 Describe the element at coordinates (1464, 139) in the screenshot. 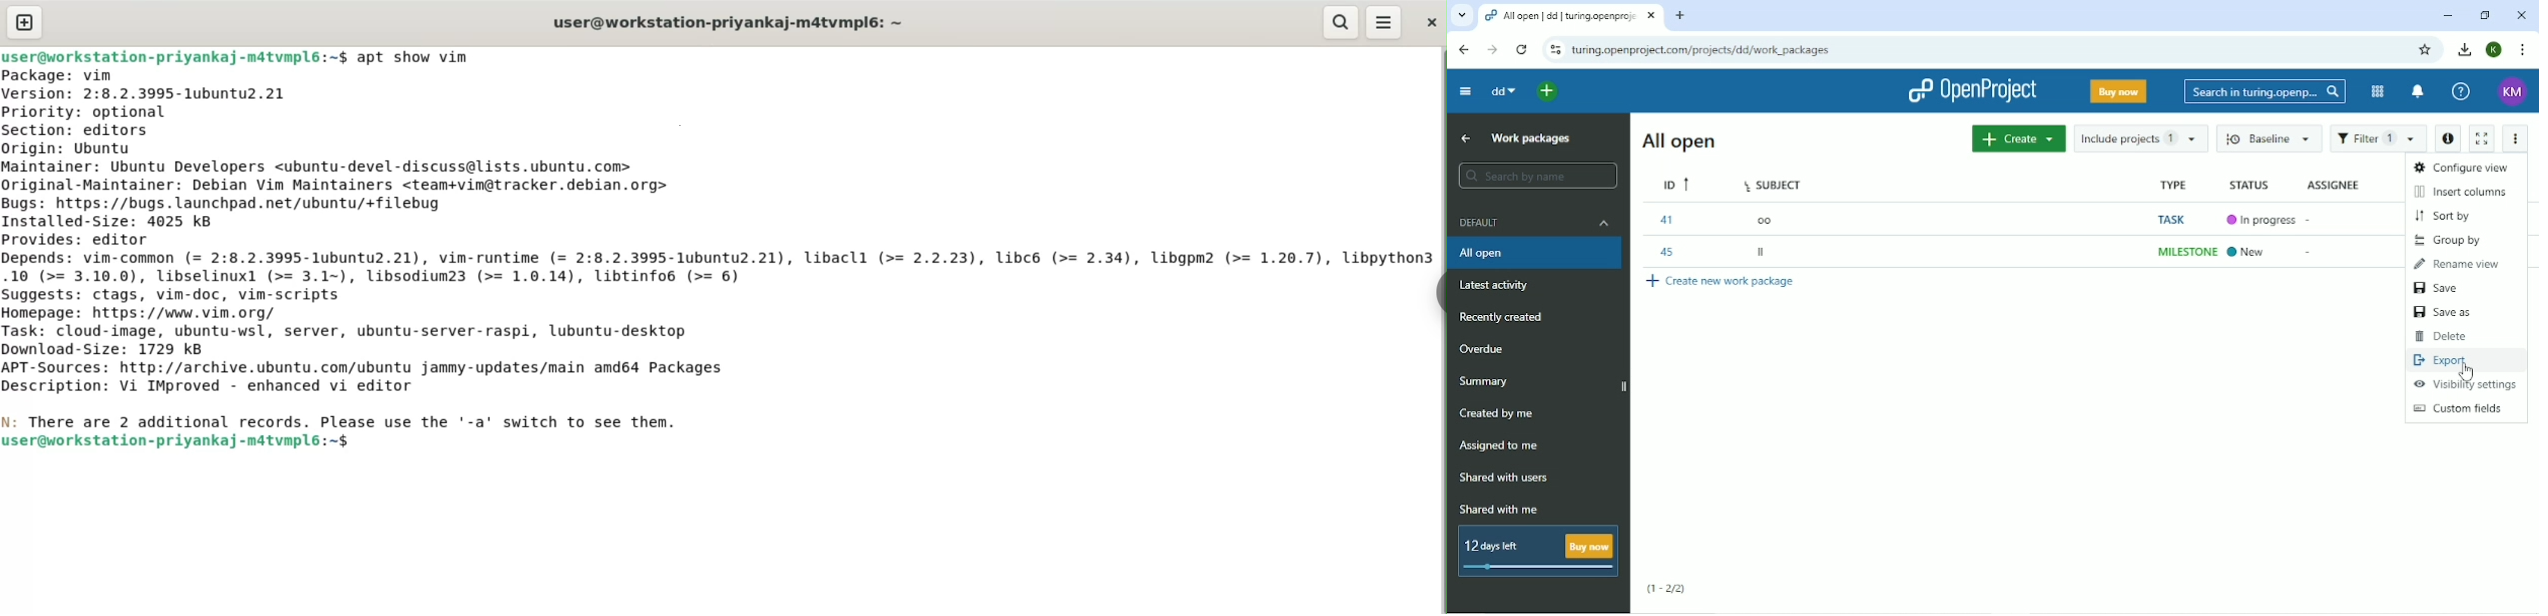

I see `Up` at that location.